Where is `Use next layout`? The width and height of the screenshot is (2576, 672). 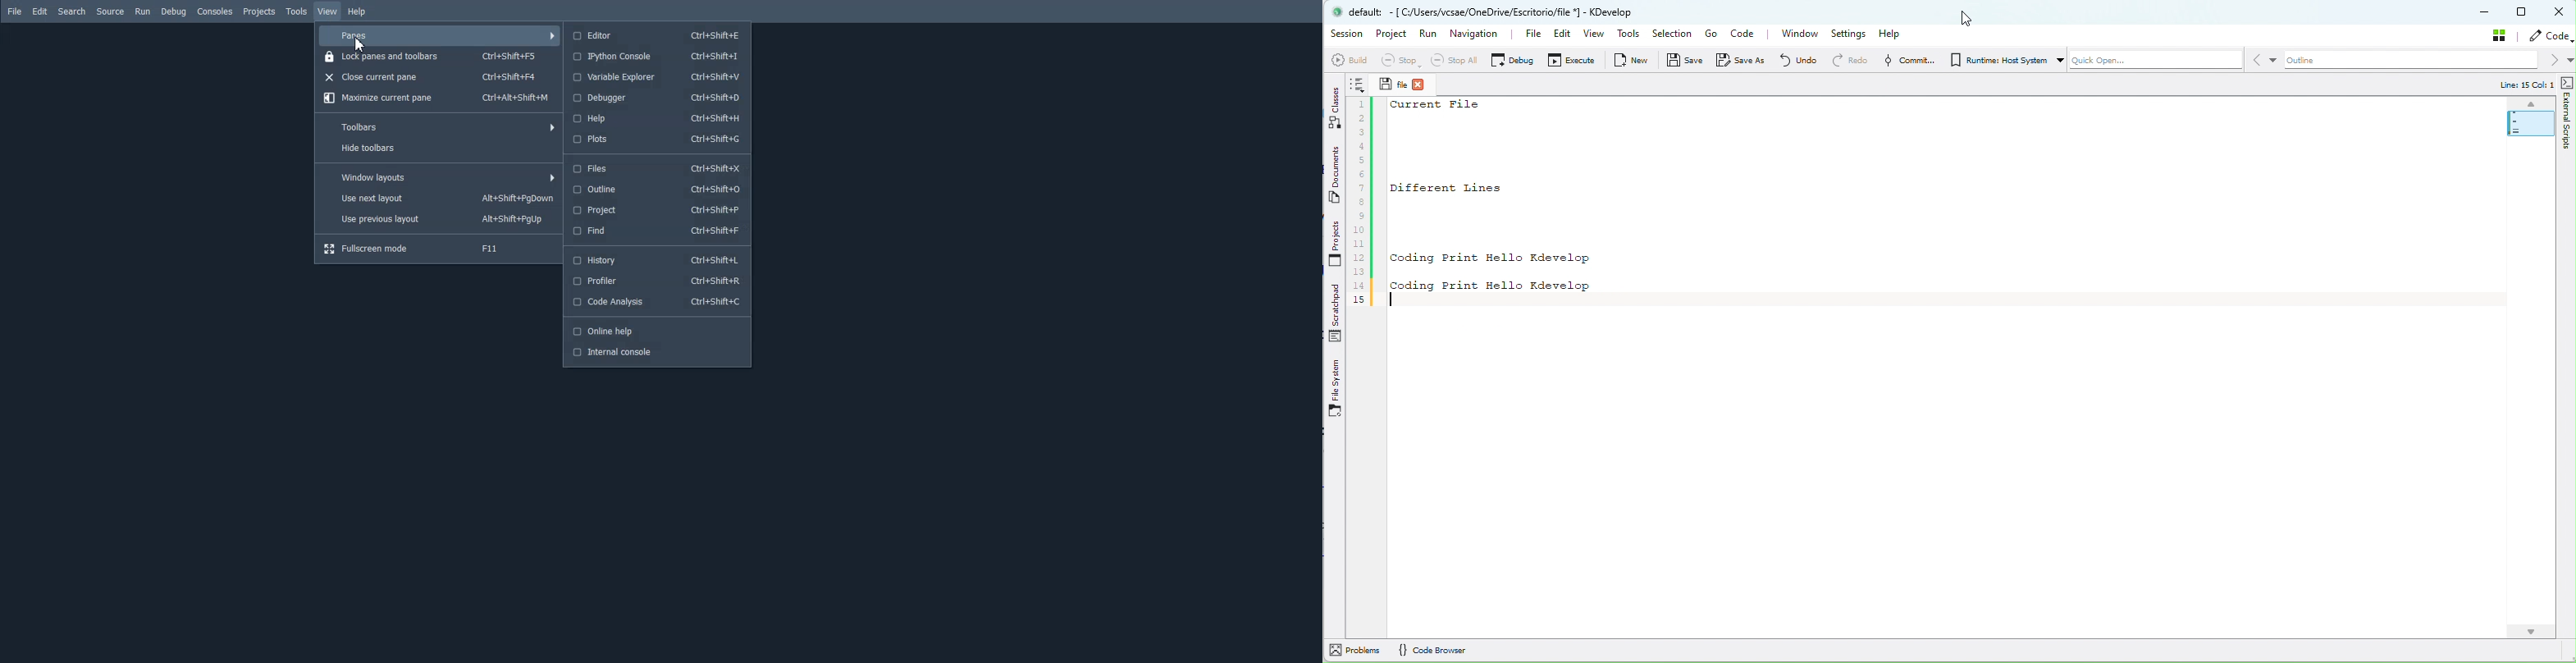 Use next layout is located at coordinates (439, 198).